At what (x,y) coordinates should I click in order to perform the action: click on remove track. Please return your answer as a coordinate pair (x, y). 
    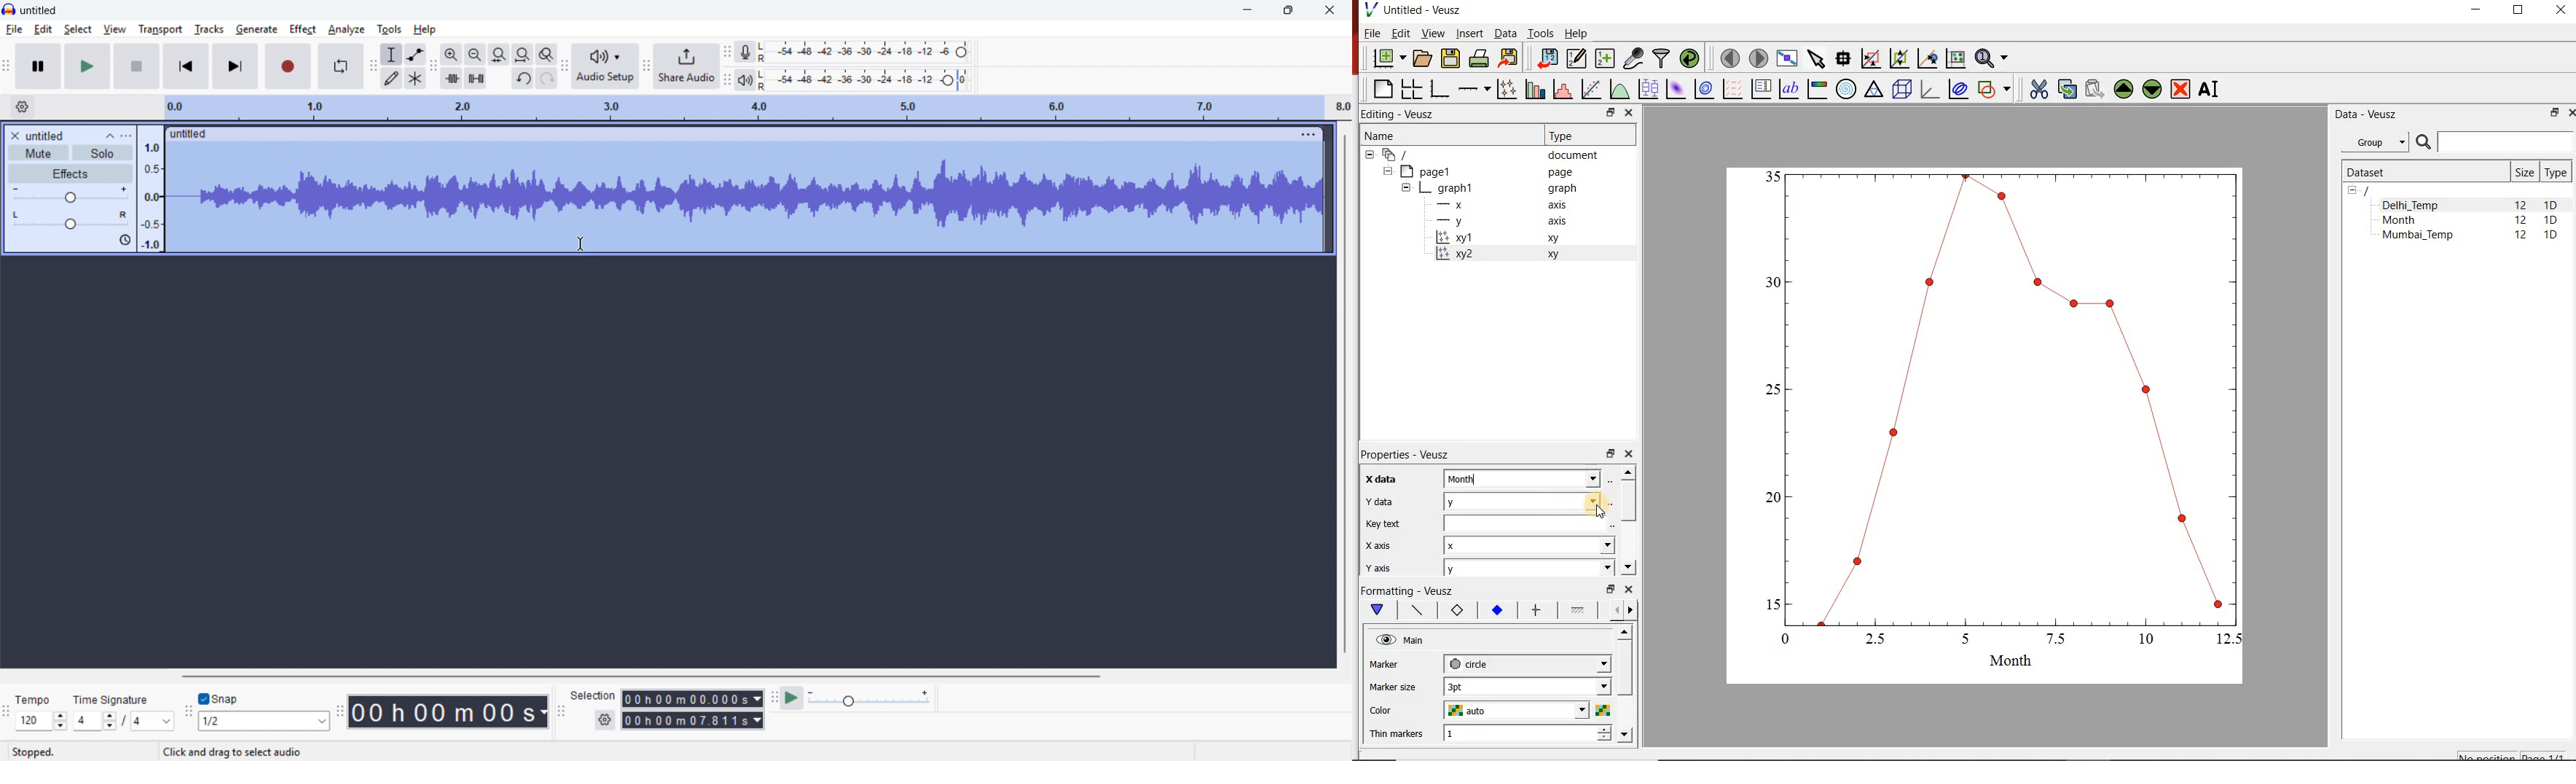
    Looking at the image, I should click on (14, 135).